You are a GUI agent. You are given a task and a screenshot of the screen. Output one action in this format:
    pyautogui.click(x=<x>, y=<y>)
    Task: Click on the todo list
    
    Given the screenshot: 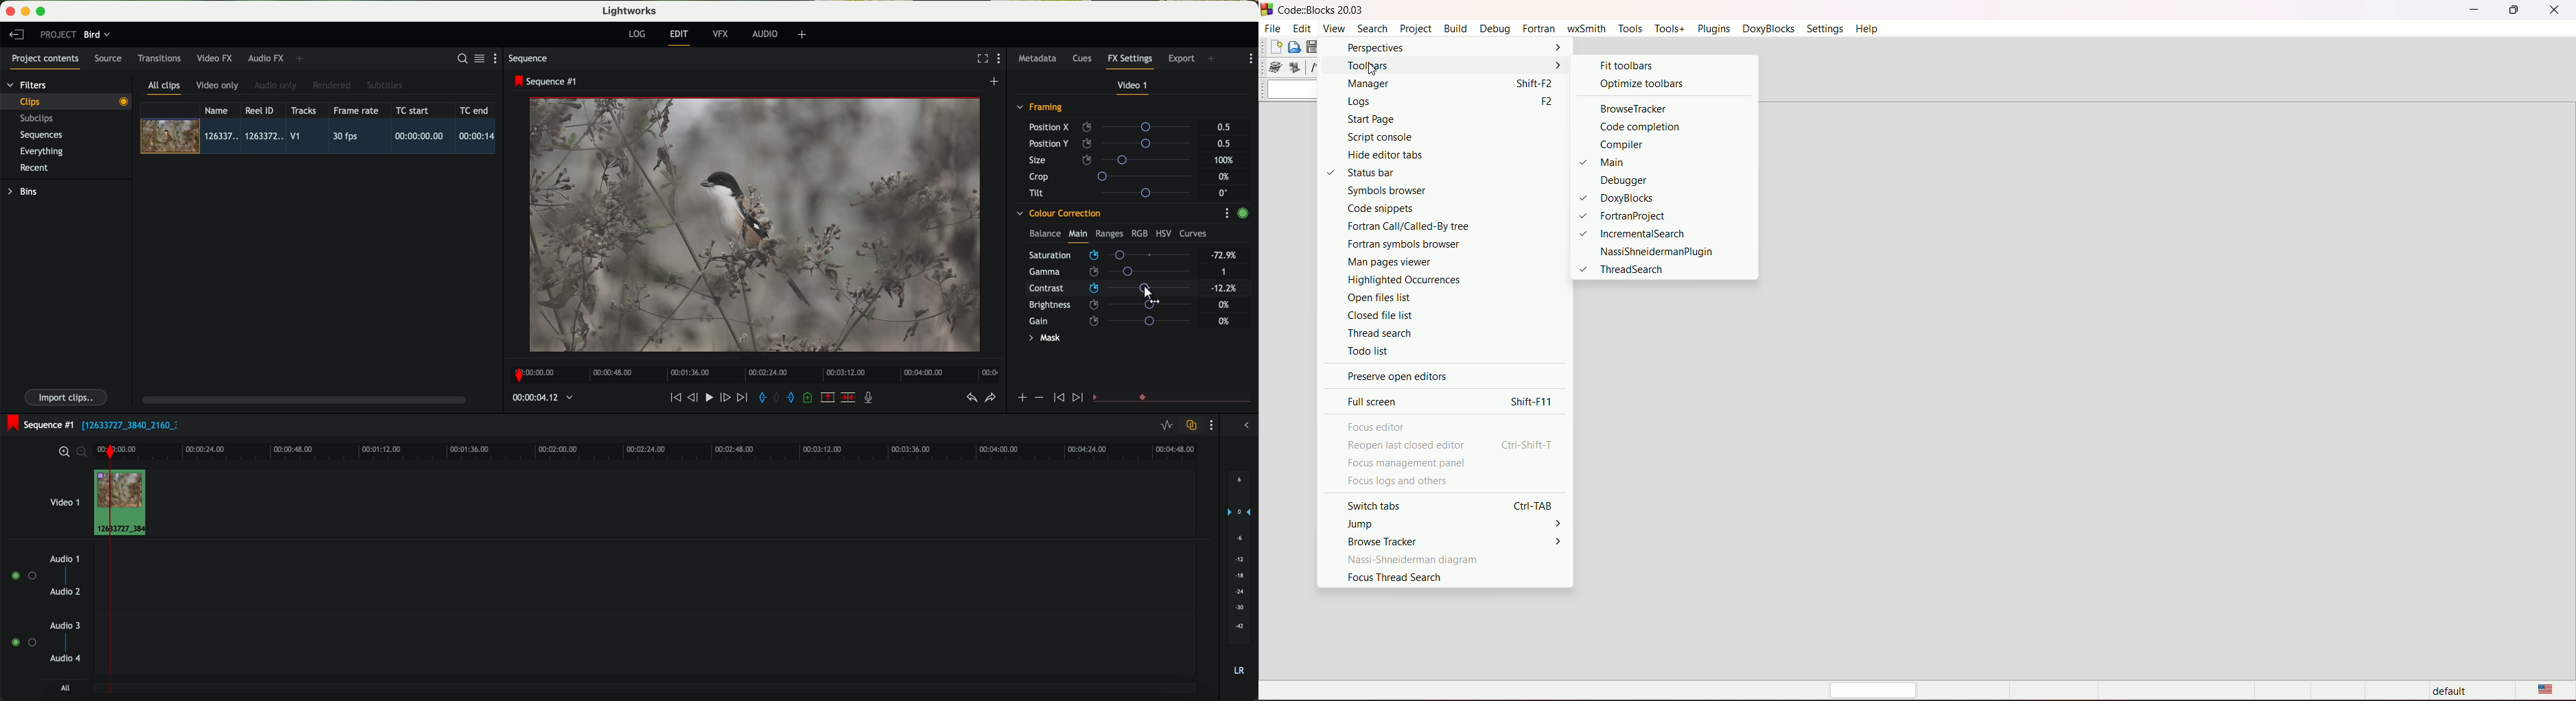 What is the action you would take?
    pyautogui.click(x=1441, y=350)
    